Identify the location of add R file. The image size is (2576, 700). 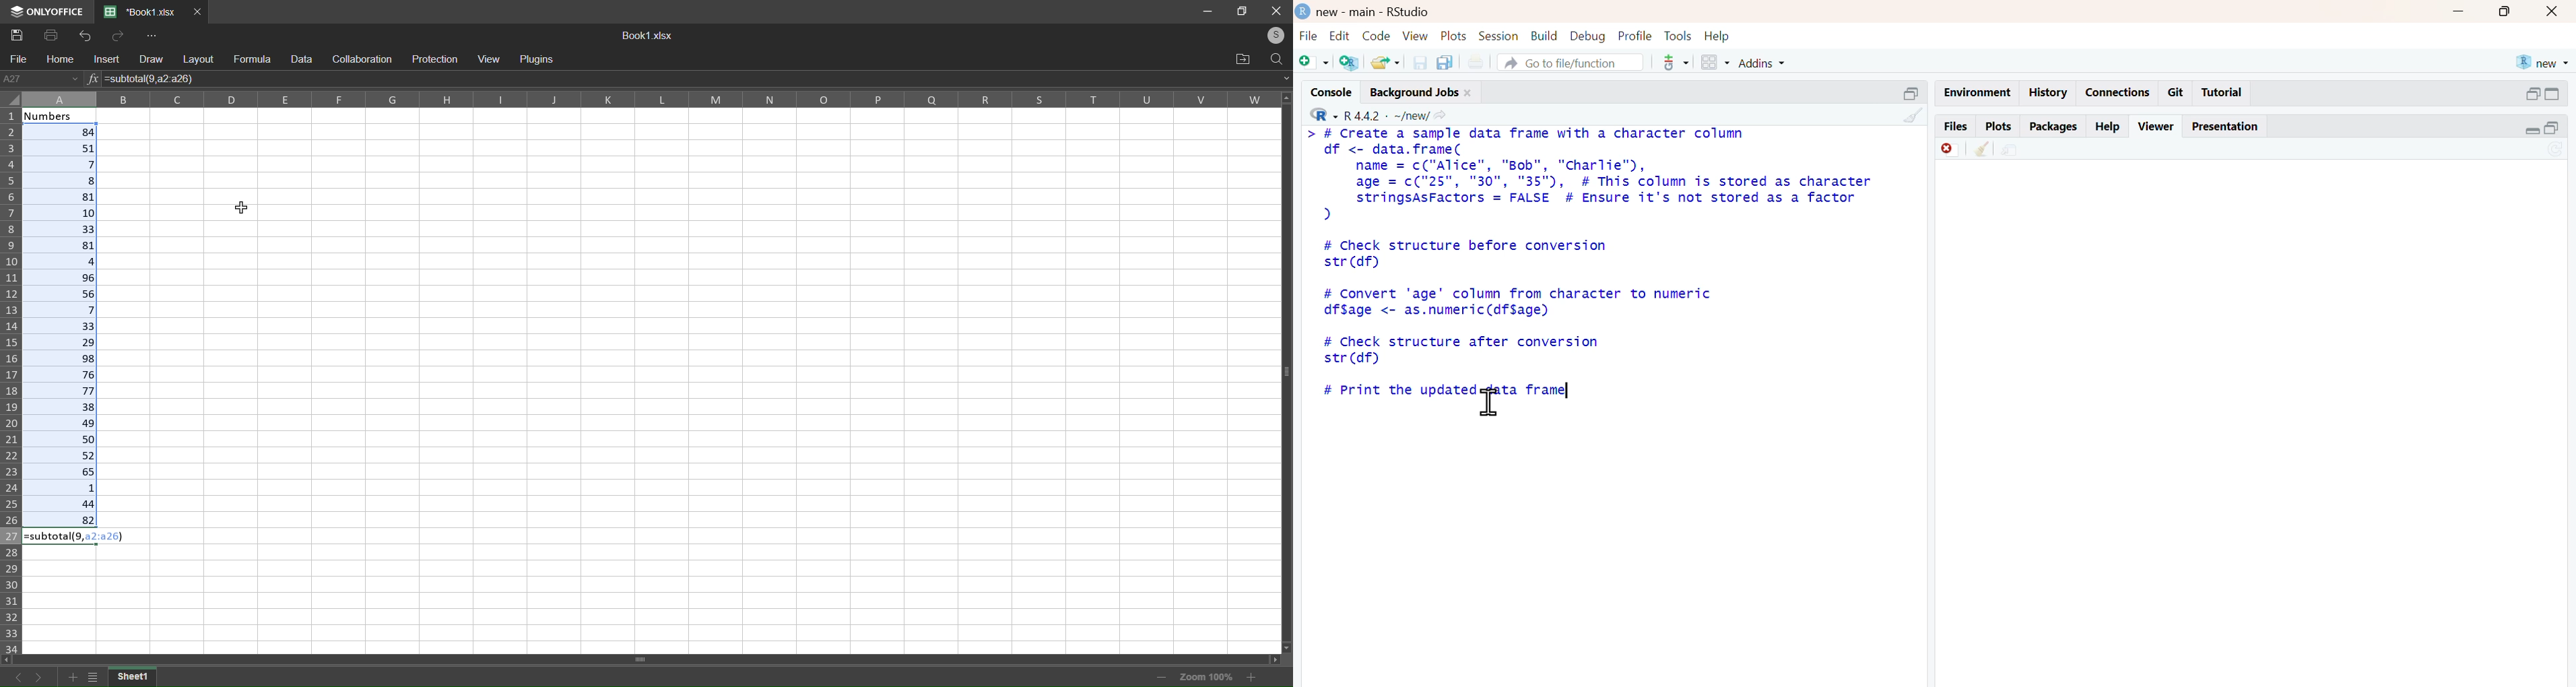
(1349, 63).